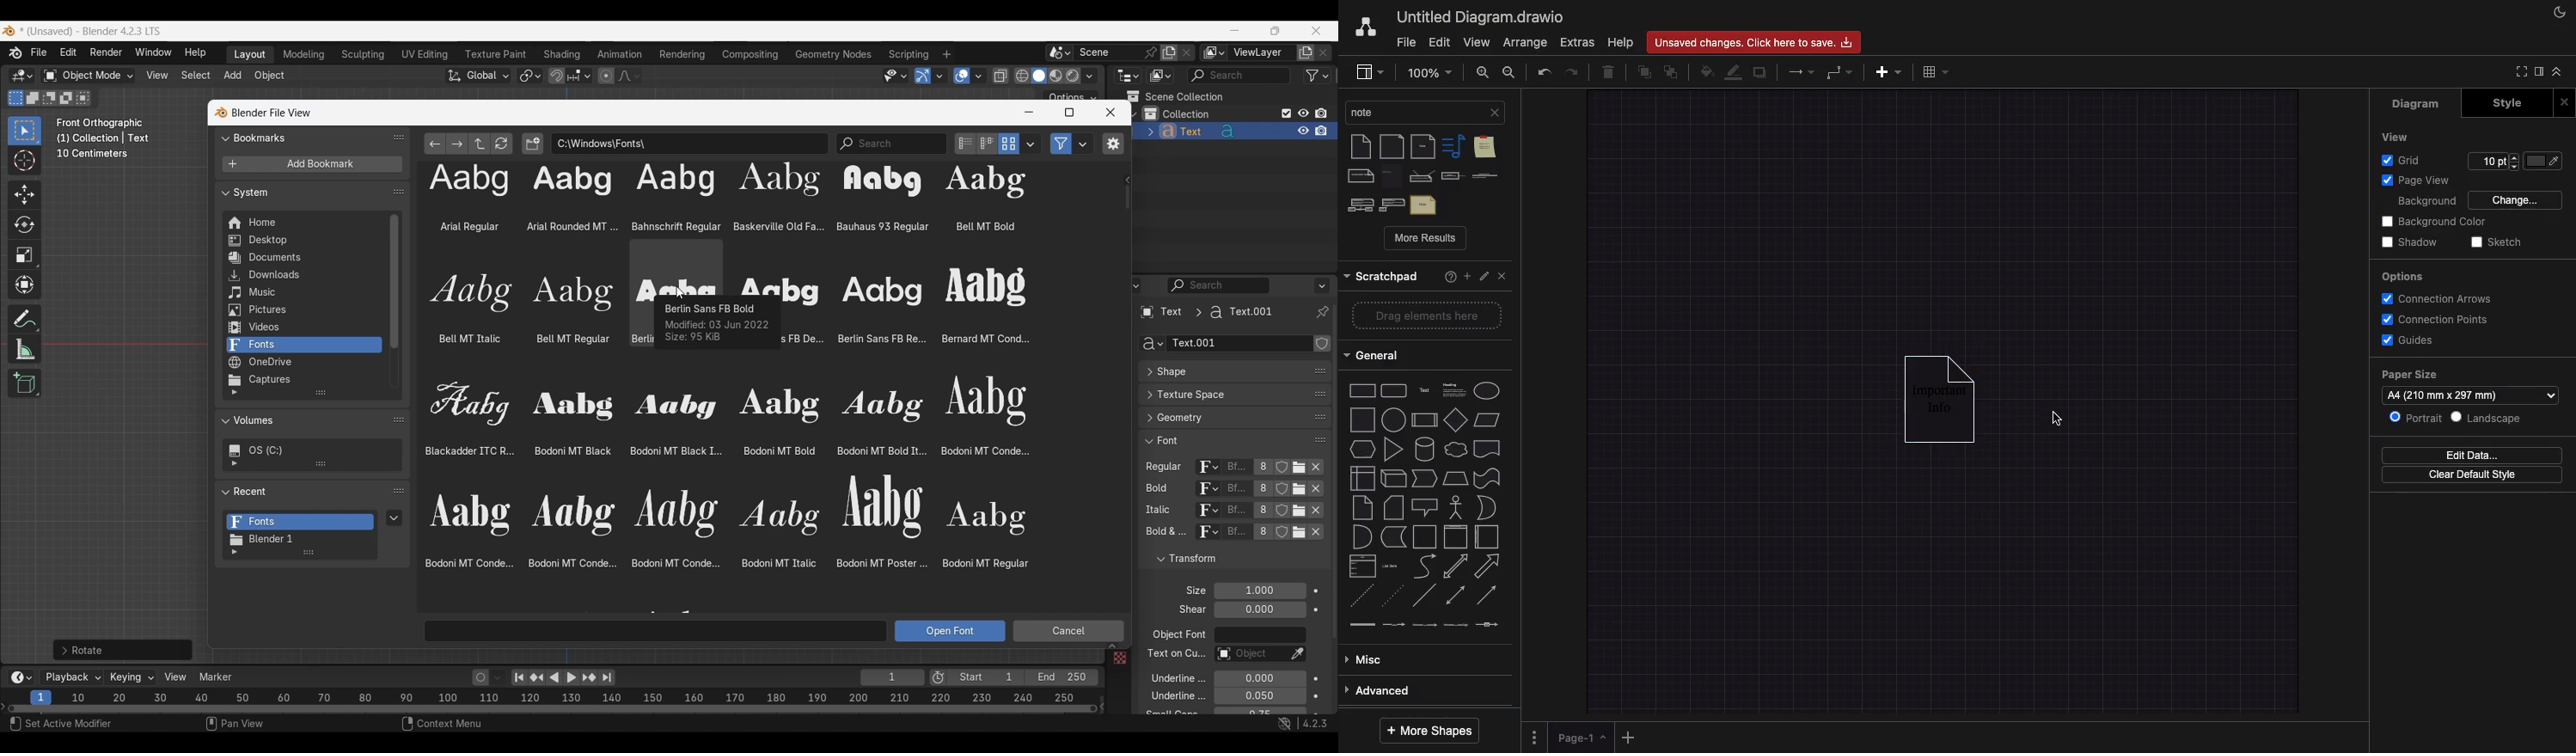 Image resolution: width=2576 pixels, height=756 pixels. What do you see at coordinates (1627, 738) in the screenshot?
I see `Add page` at bounding box center [1627, 738].